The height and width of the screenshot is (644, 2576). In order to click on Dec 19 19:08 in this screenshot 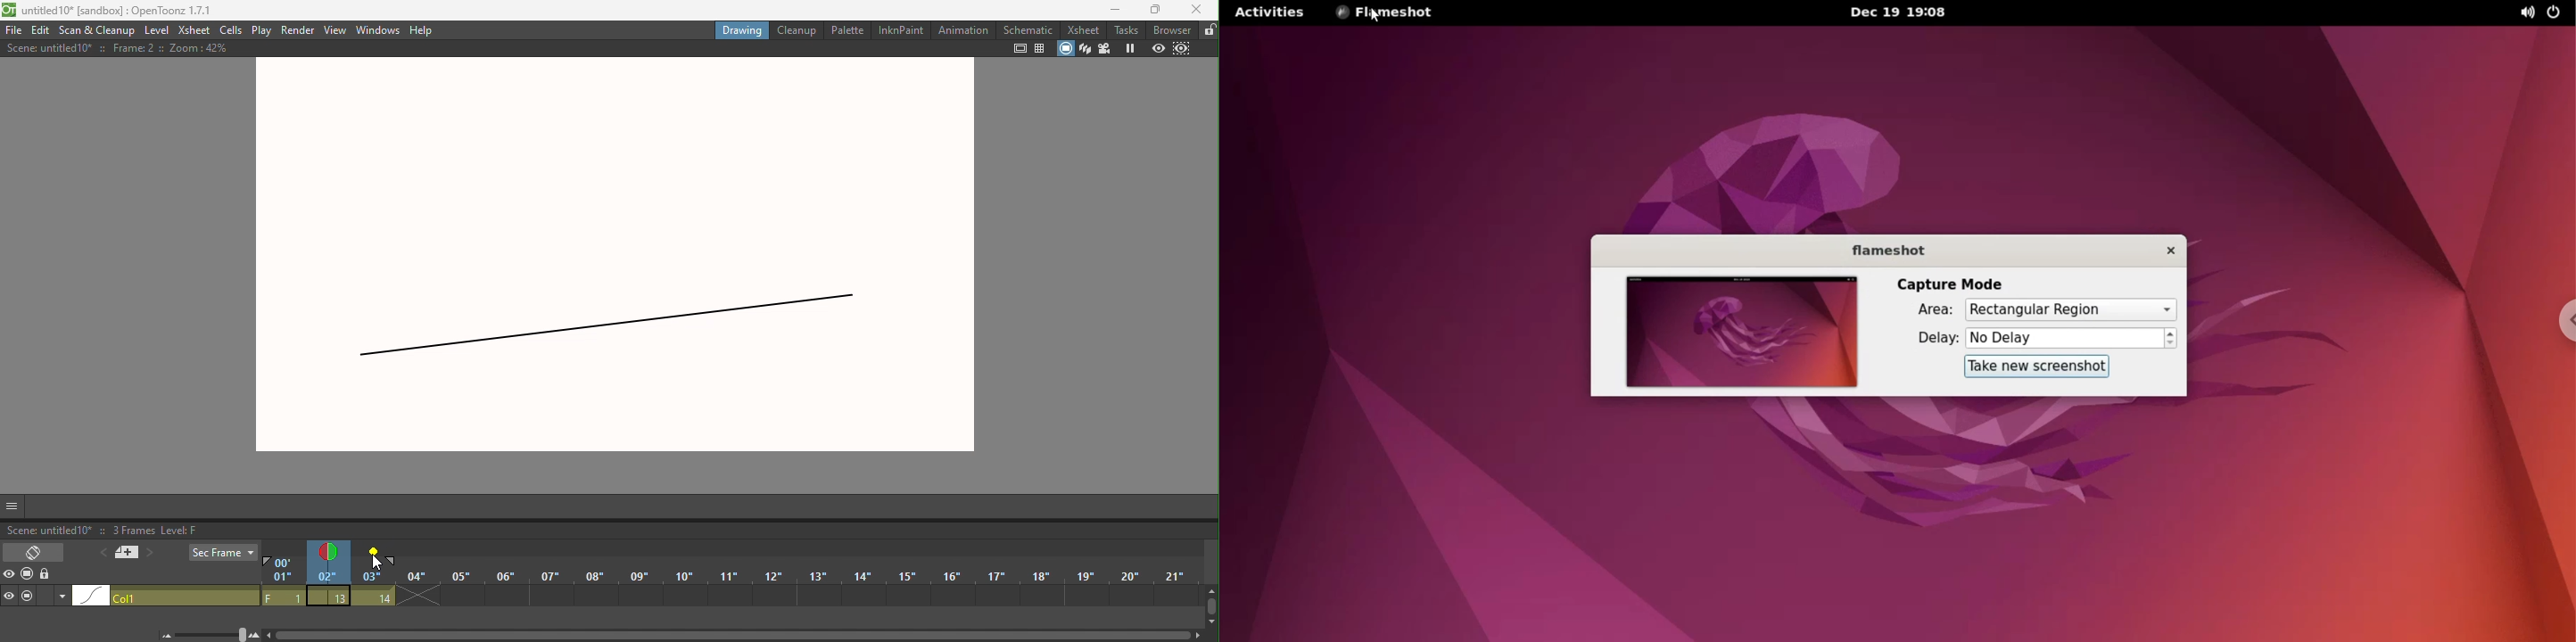, I will do `click(1902, 11)`.